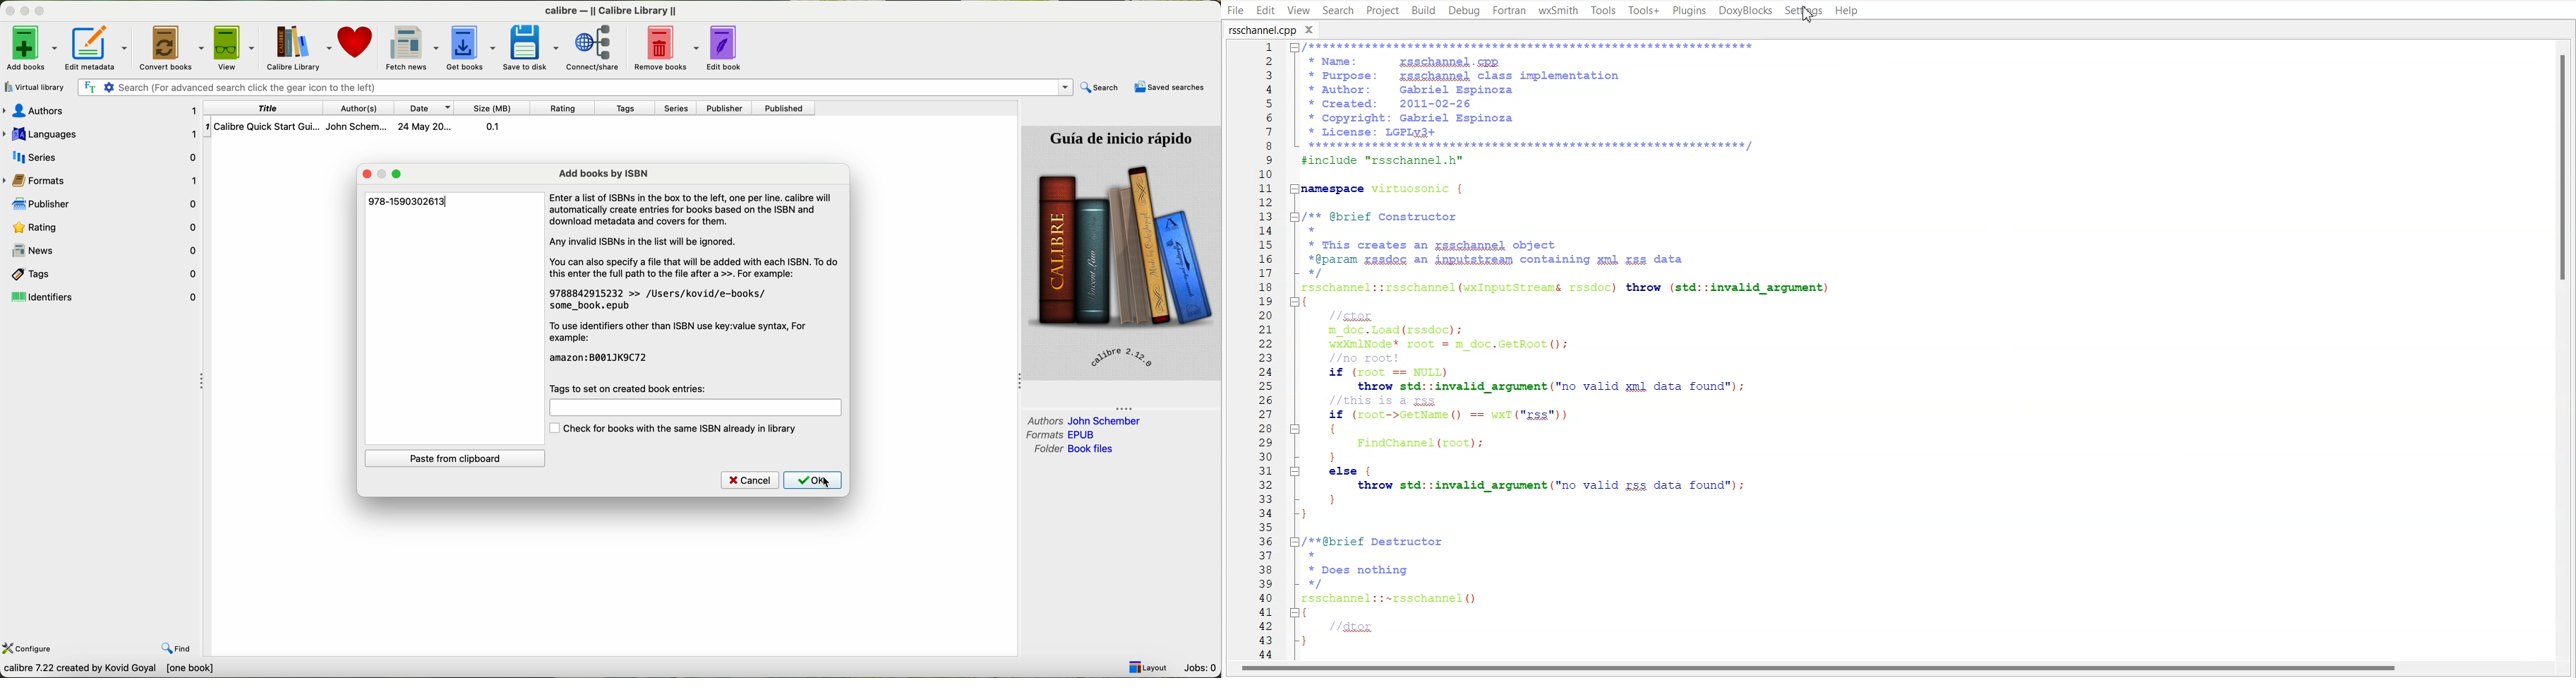 The image size is (2576, 700). I want to click on Cursor, so click(1812, 15).